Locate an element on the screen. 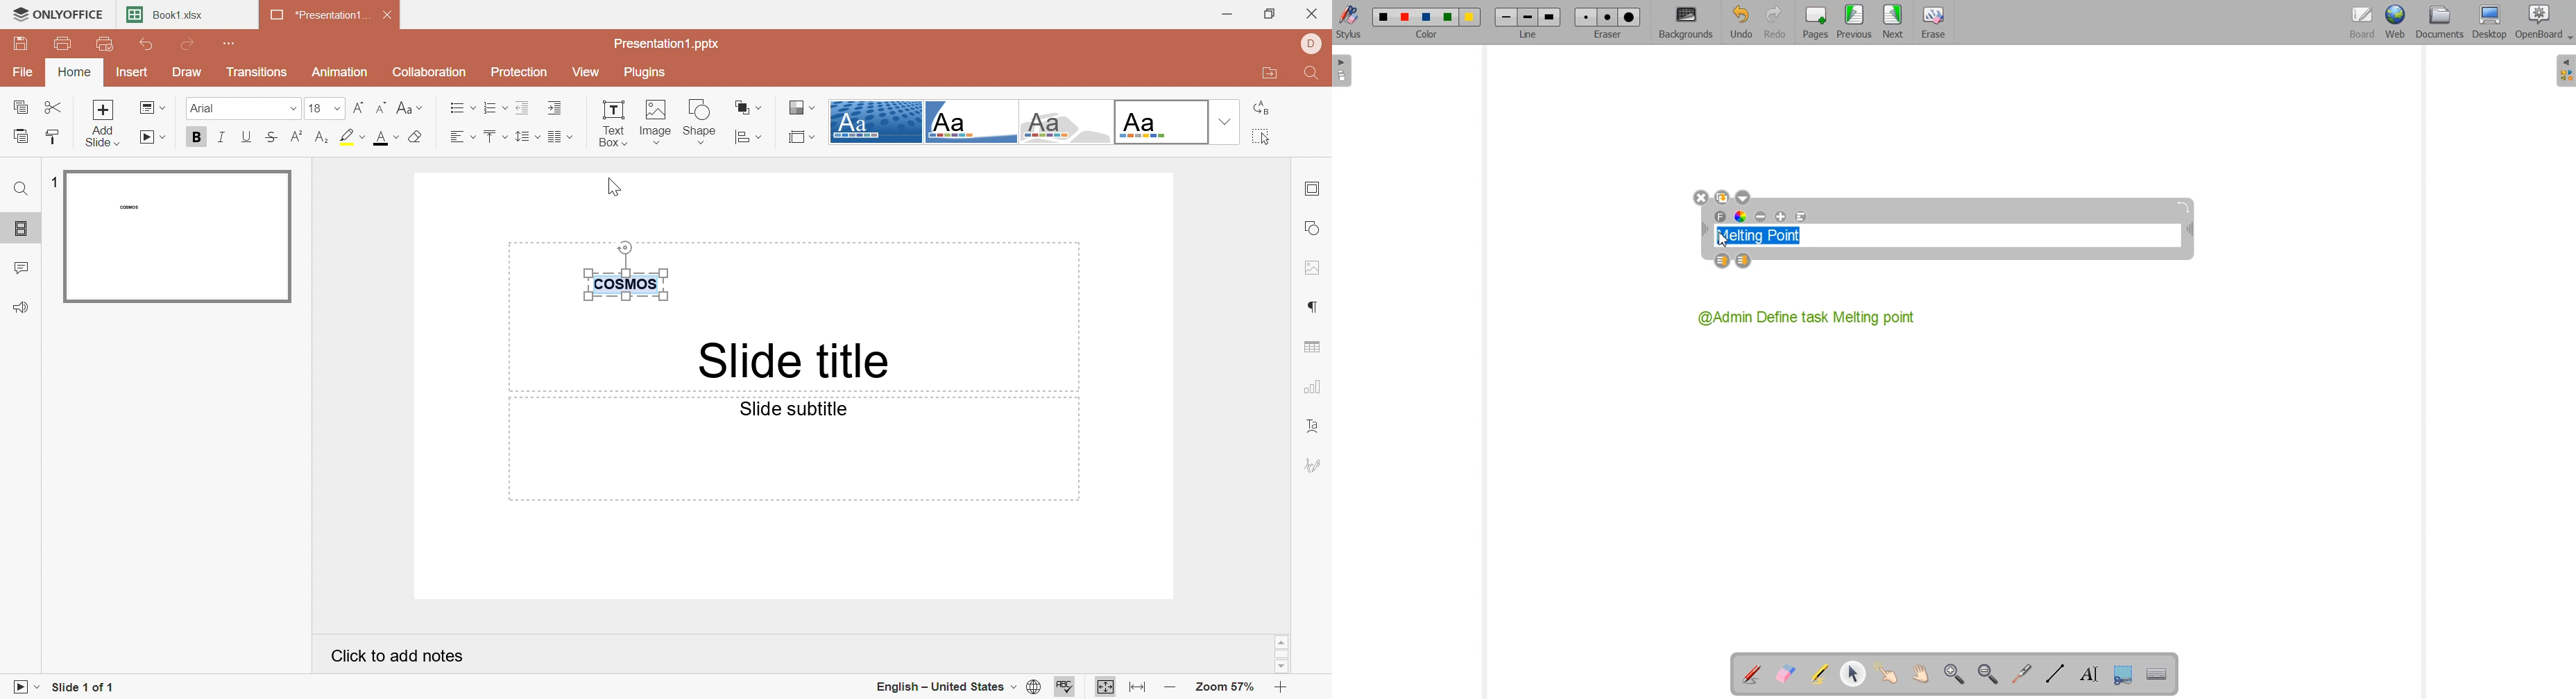  Bold is located at coordinates (198, 137).